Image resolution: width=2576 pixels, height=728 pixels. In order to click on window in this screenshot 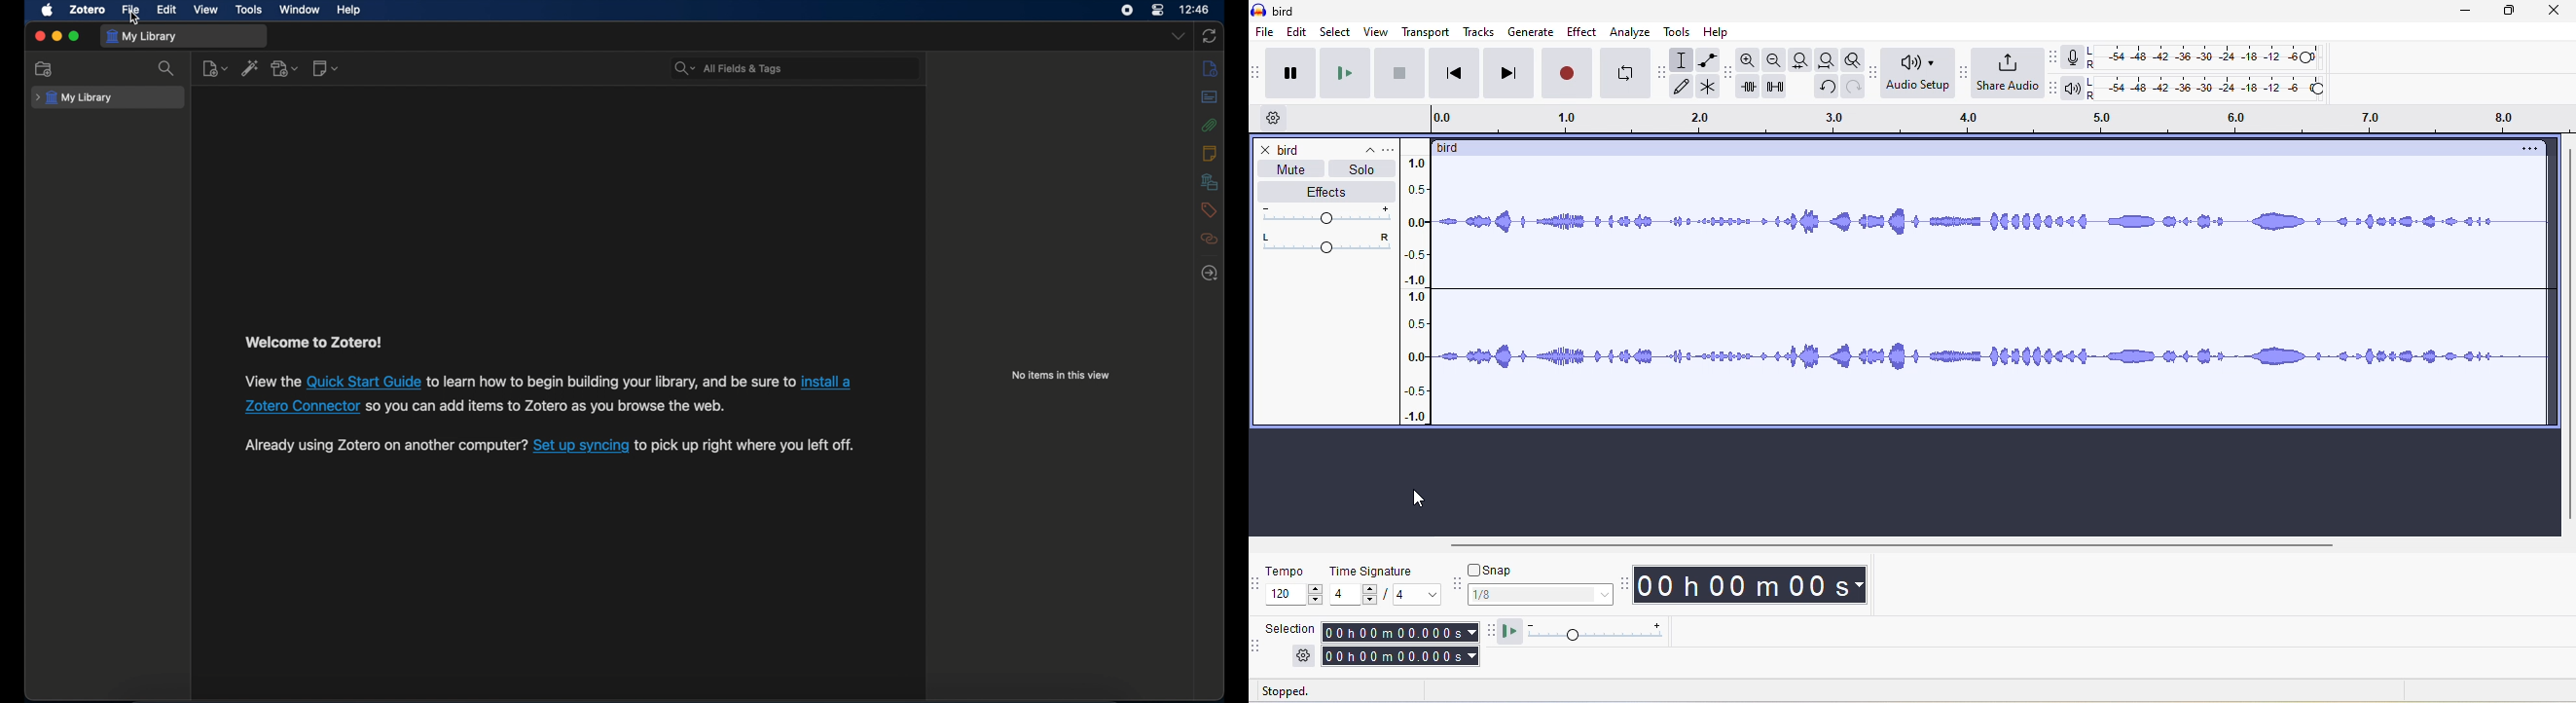, I will do `click(299, 10)`.